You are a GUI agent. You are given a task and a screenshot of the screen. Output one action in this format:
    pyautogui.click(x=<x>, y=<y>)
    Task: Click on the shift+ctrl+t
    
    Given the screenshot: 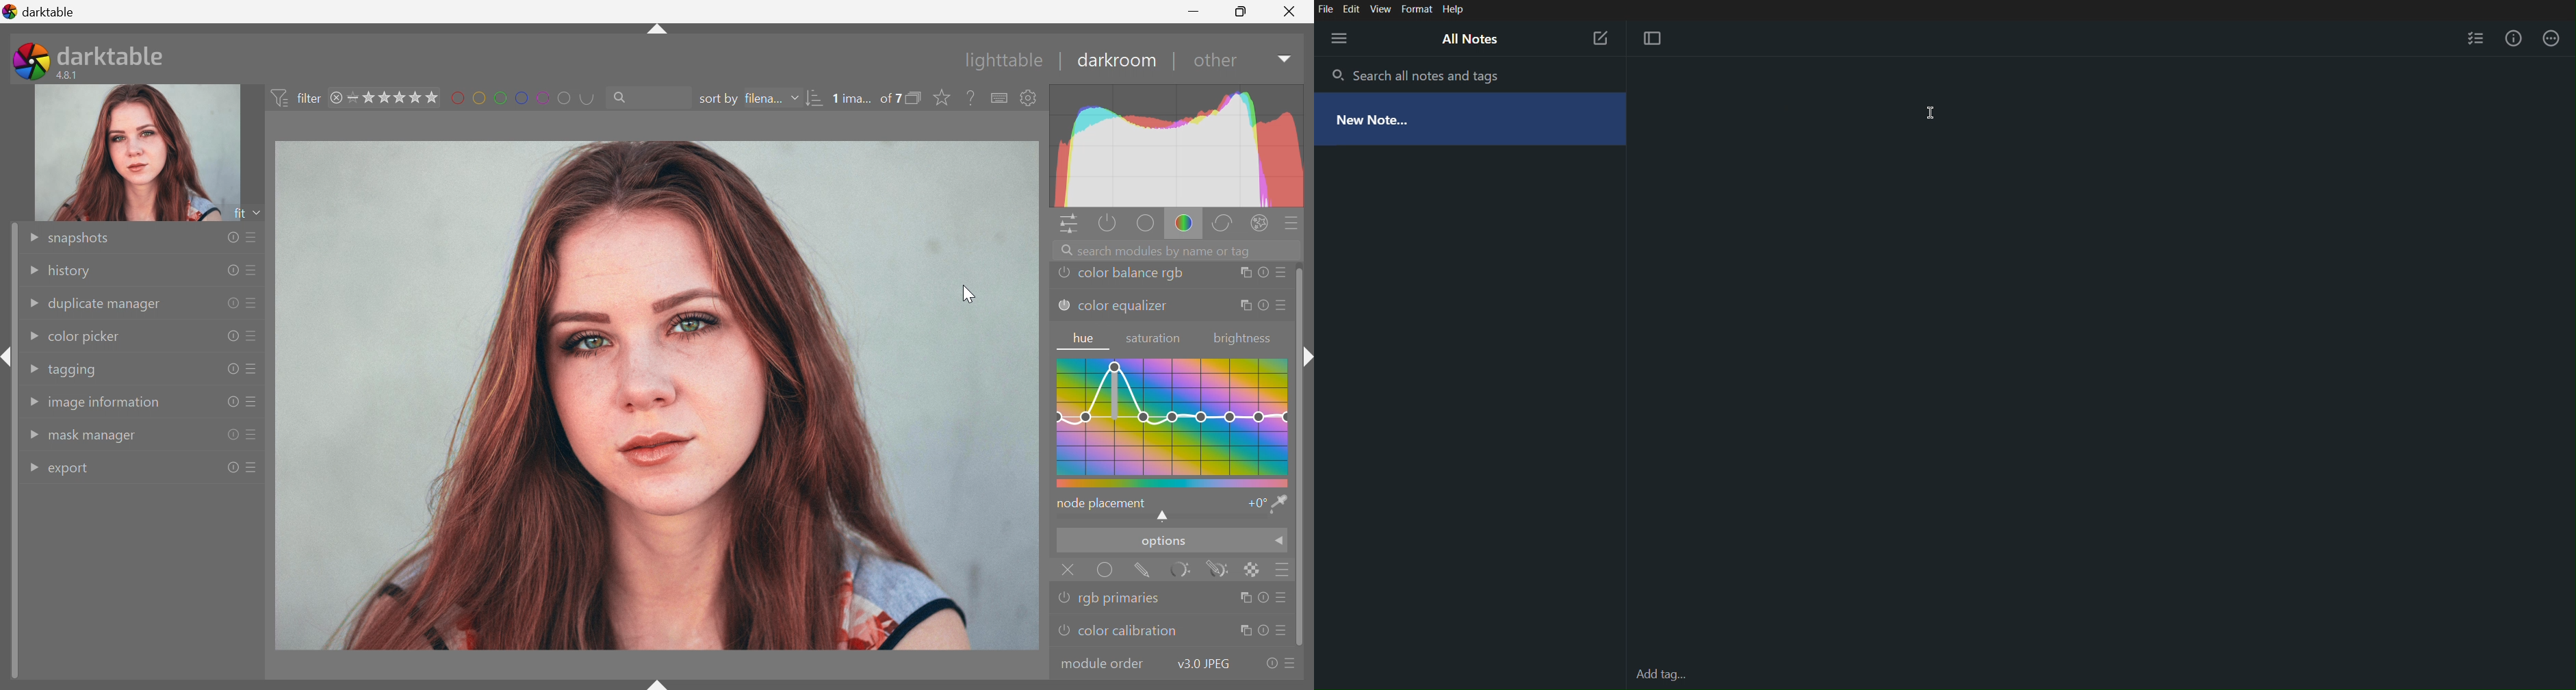 What is the action you would take?
    pyautogui.click(x=655, y=33)
    